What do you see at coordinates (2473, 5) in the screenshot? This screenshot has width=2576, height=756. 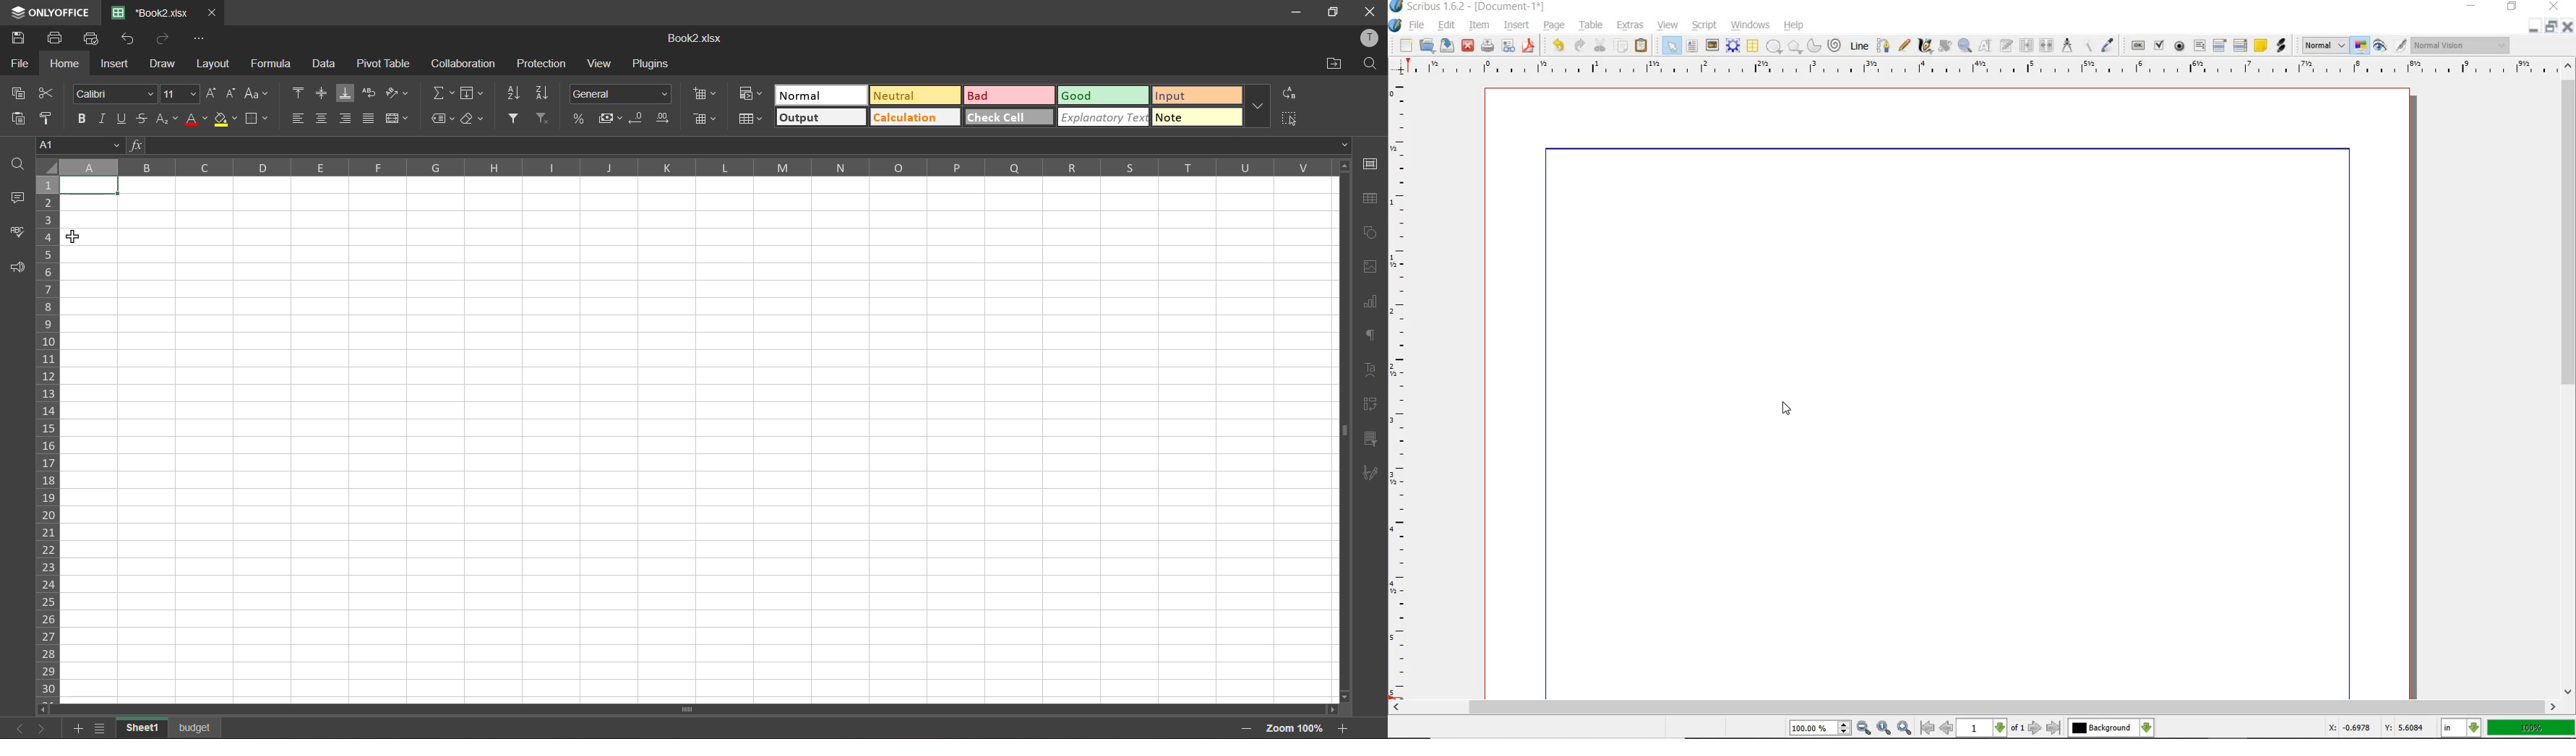 I see `MINIMIZE` at bounding box center [2473, 5].